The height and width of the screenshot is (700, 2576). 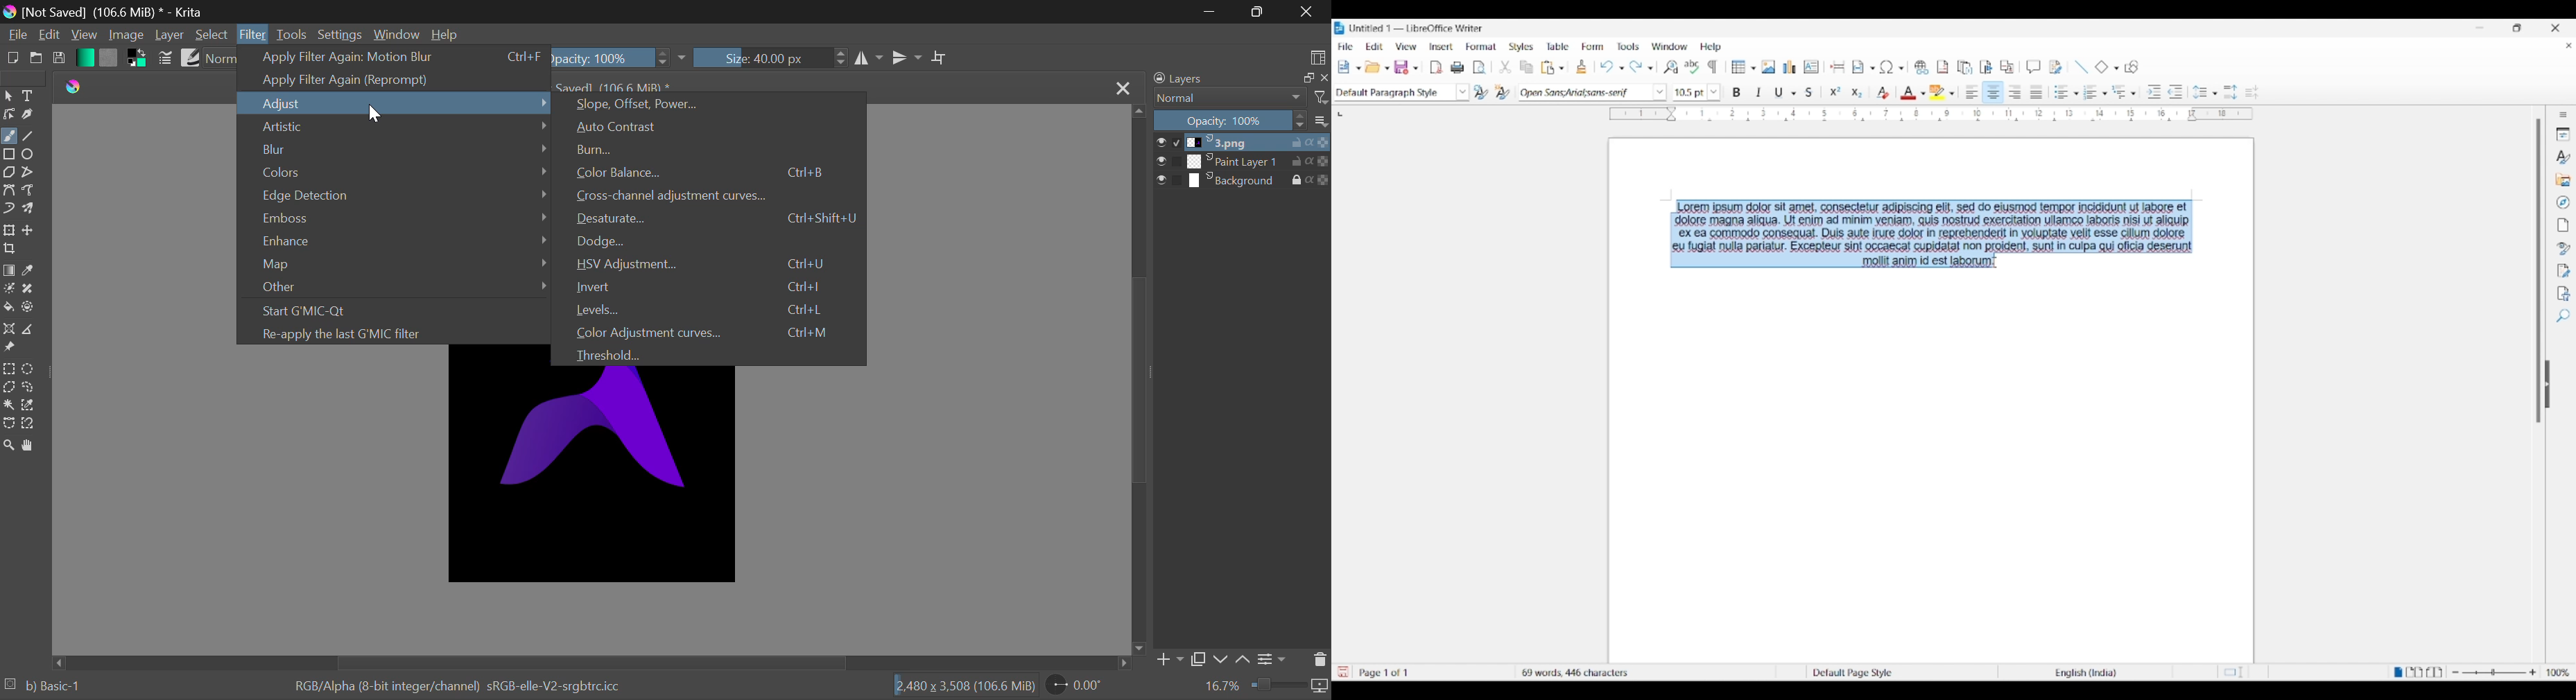 I want to click on 100%, so click(x=2559, y=672).